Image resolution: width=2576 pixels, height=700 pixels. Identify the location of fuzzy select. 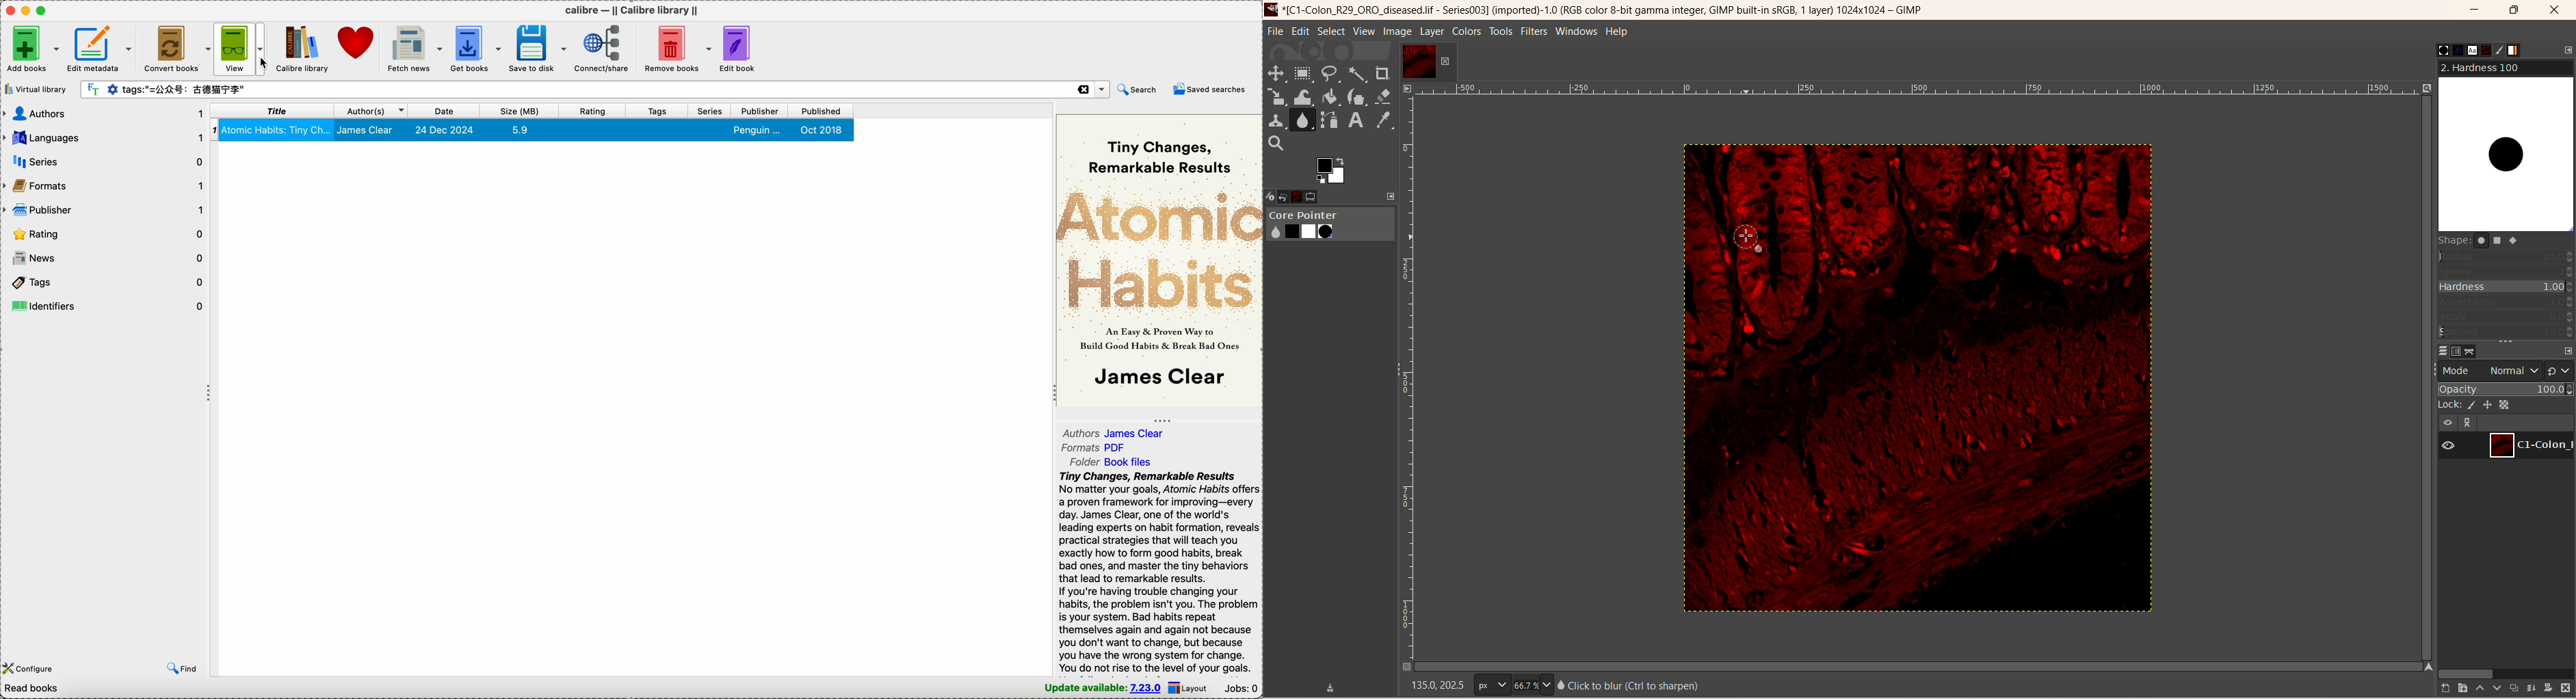
(1356, 76).